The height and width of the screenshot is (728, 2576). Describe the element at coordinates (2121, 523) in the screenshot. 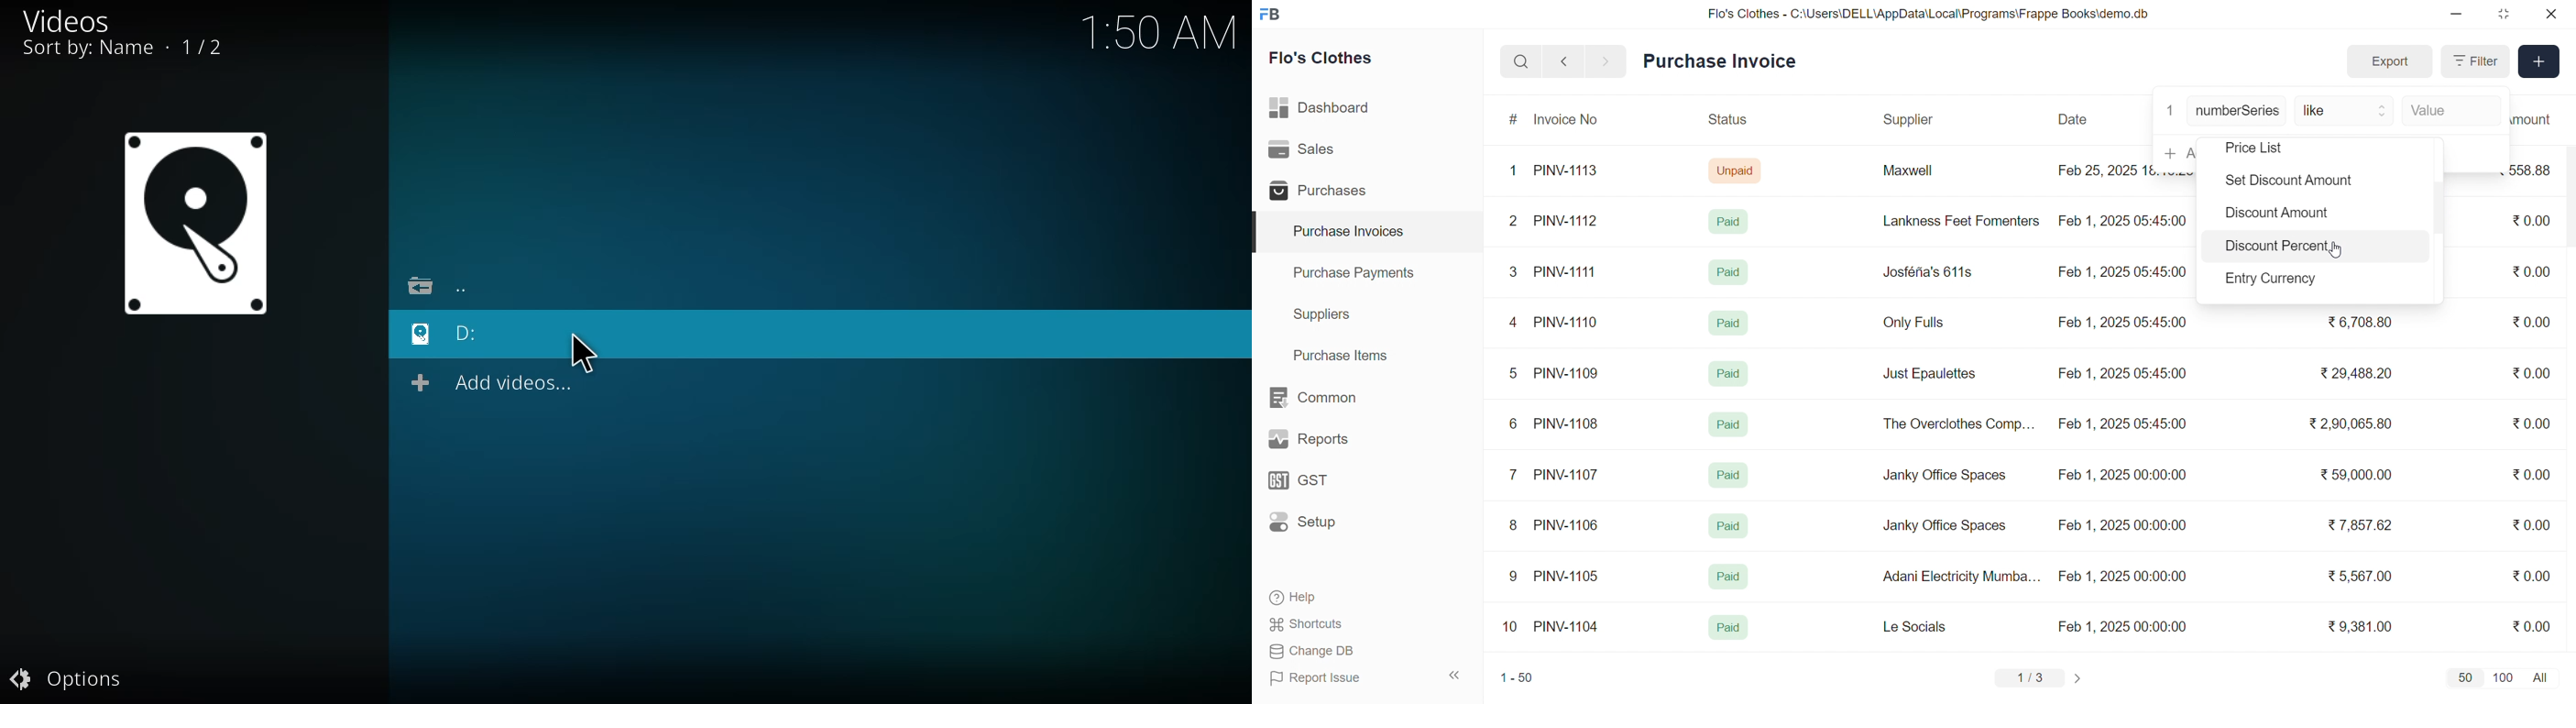

I see `Feb 1, 2025 00:00:00` at that location.